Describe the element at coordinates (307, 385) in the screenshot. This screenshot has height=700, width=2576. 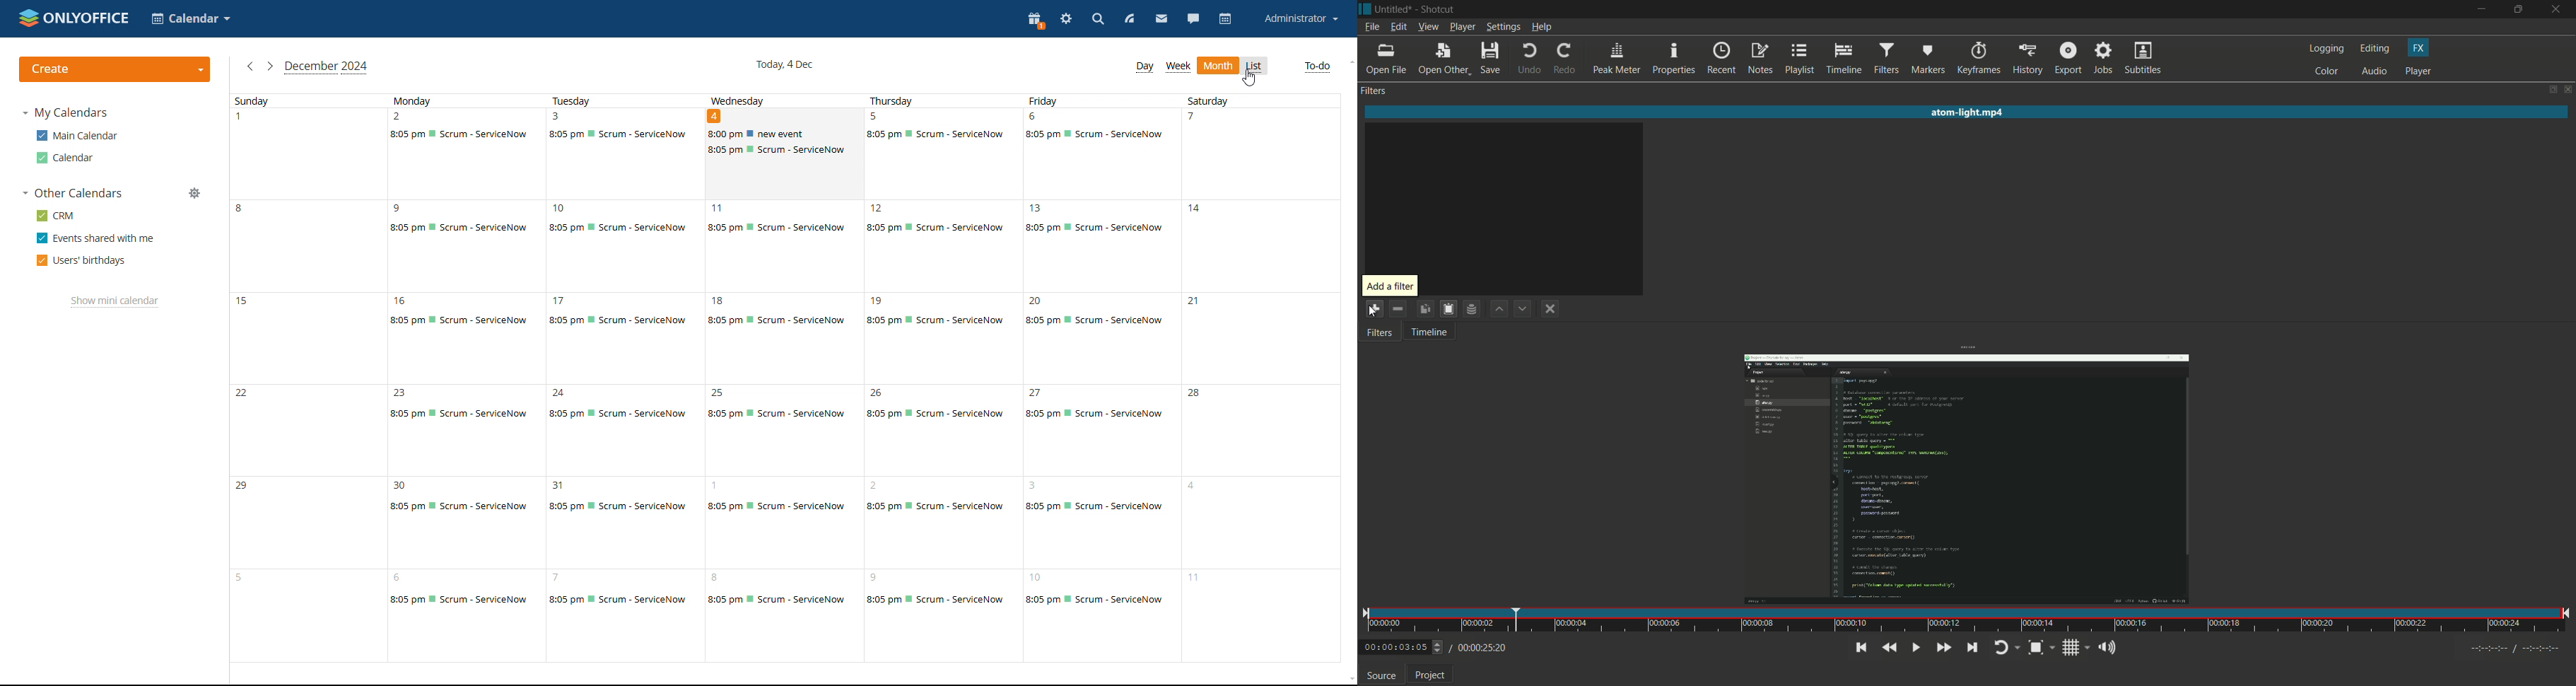
I see `sunday` at that location.